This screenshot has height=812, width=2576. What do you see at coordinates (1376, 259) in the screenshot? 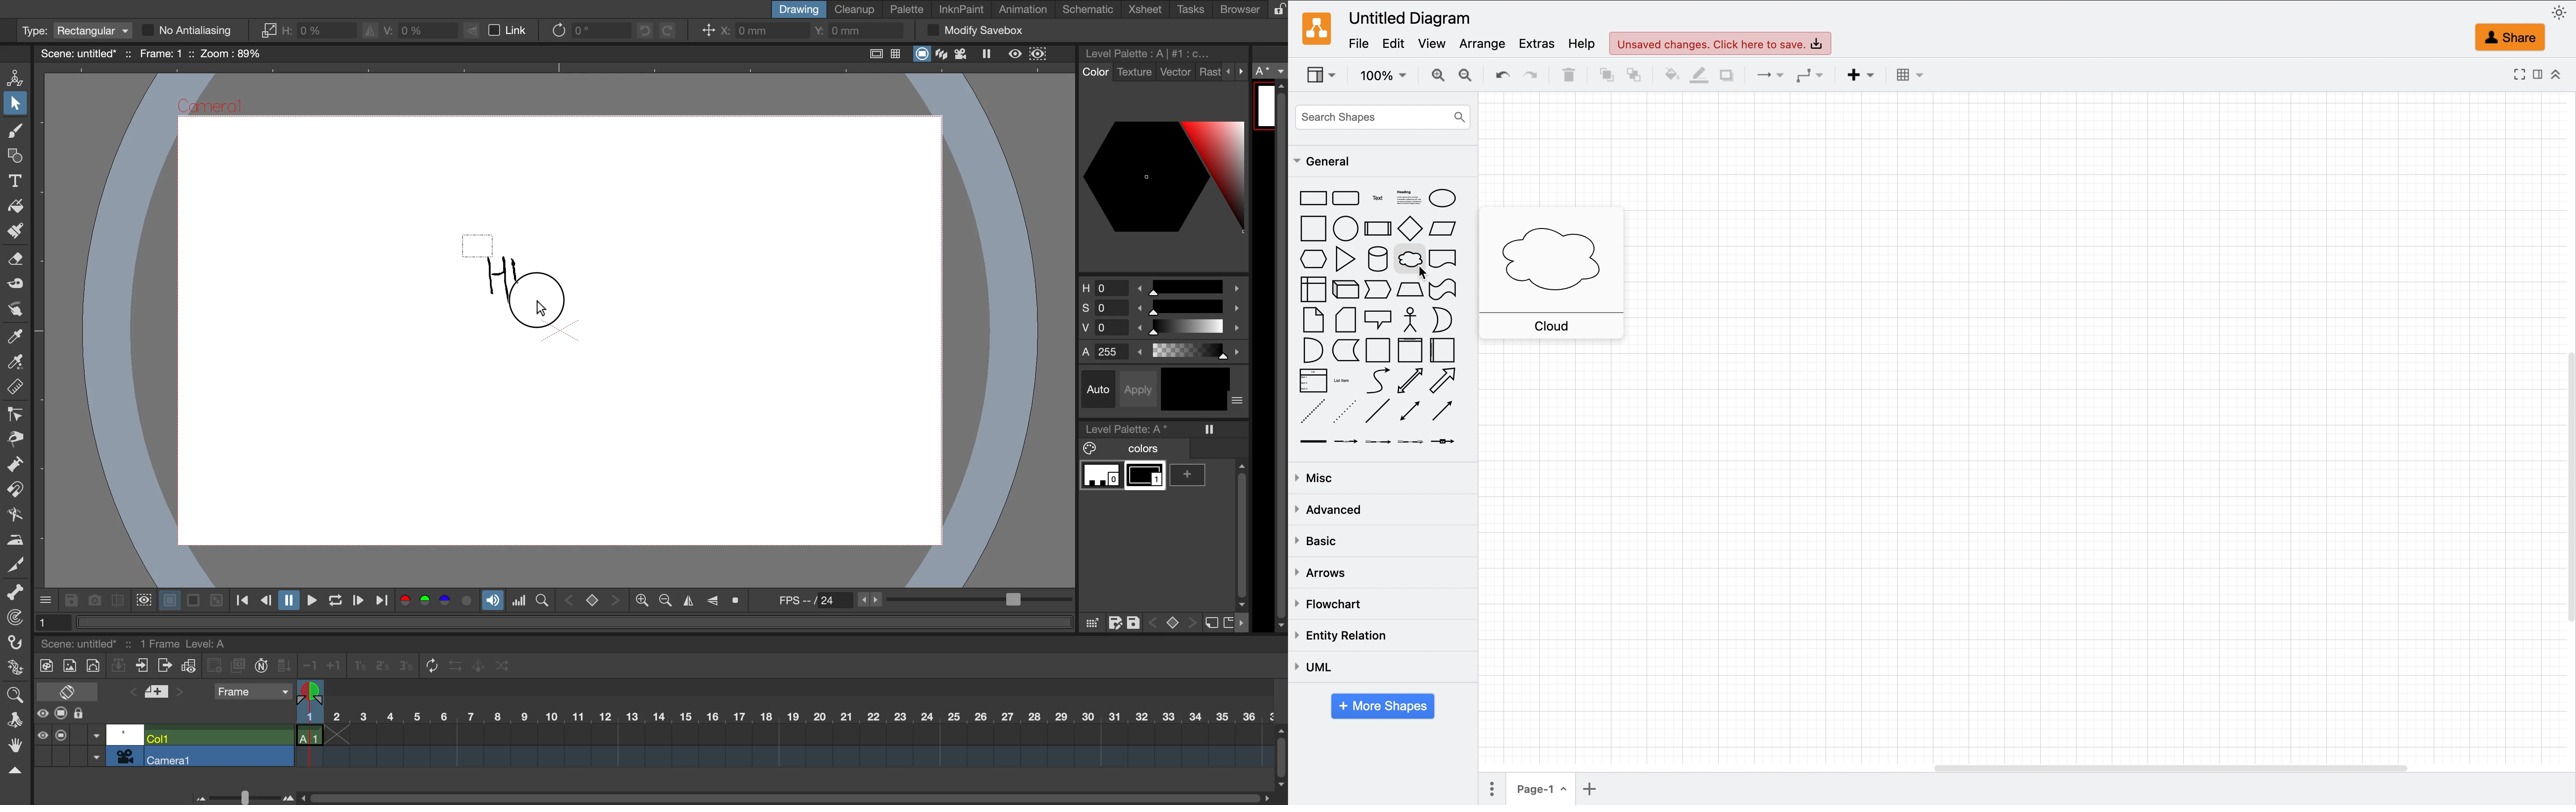
I see `cylinder` at bounding box center [1376, 259].